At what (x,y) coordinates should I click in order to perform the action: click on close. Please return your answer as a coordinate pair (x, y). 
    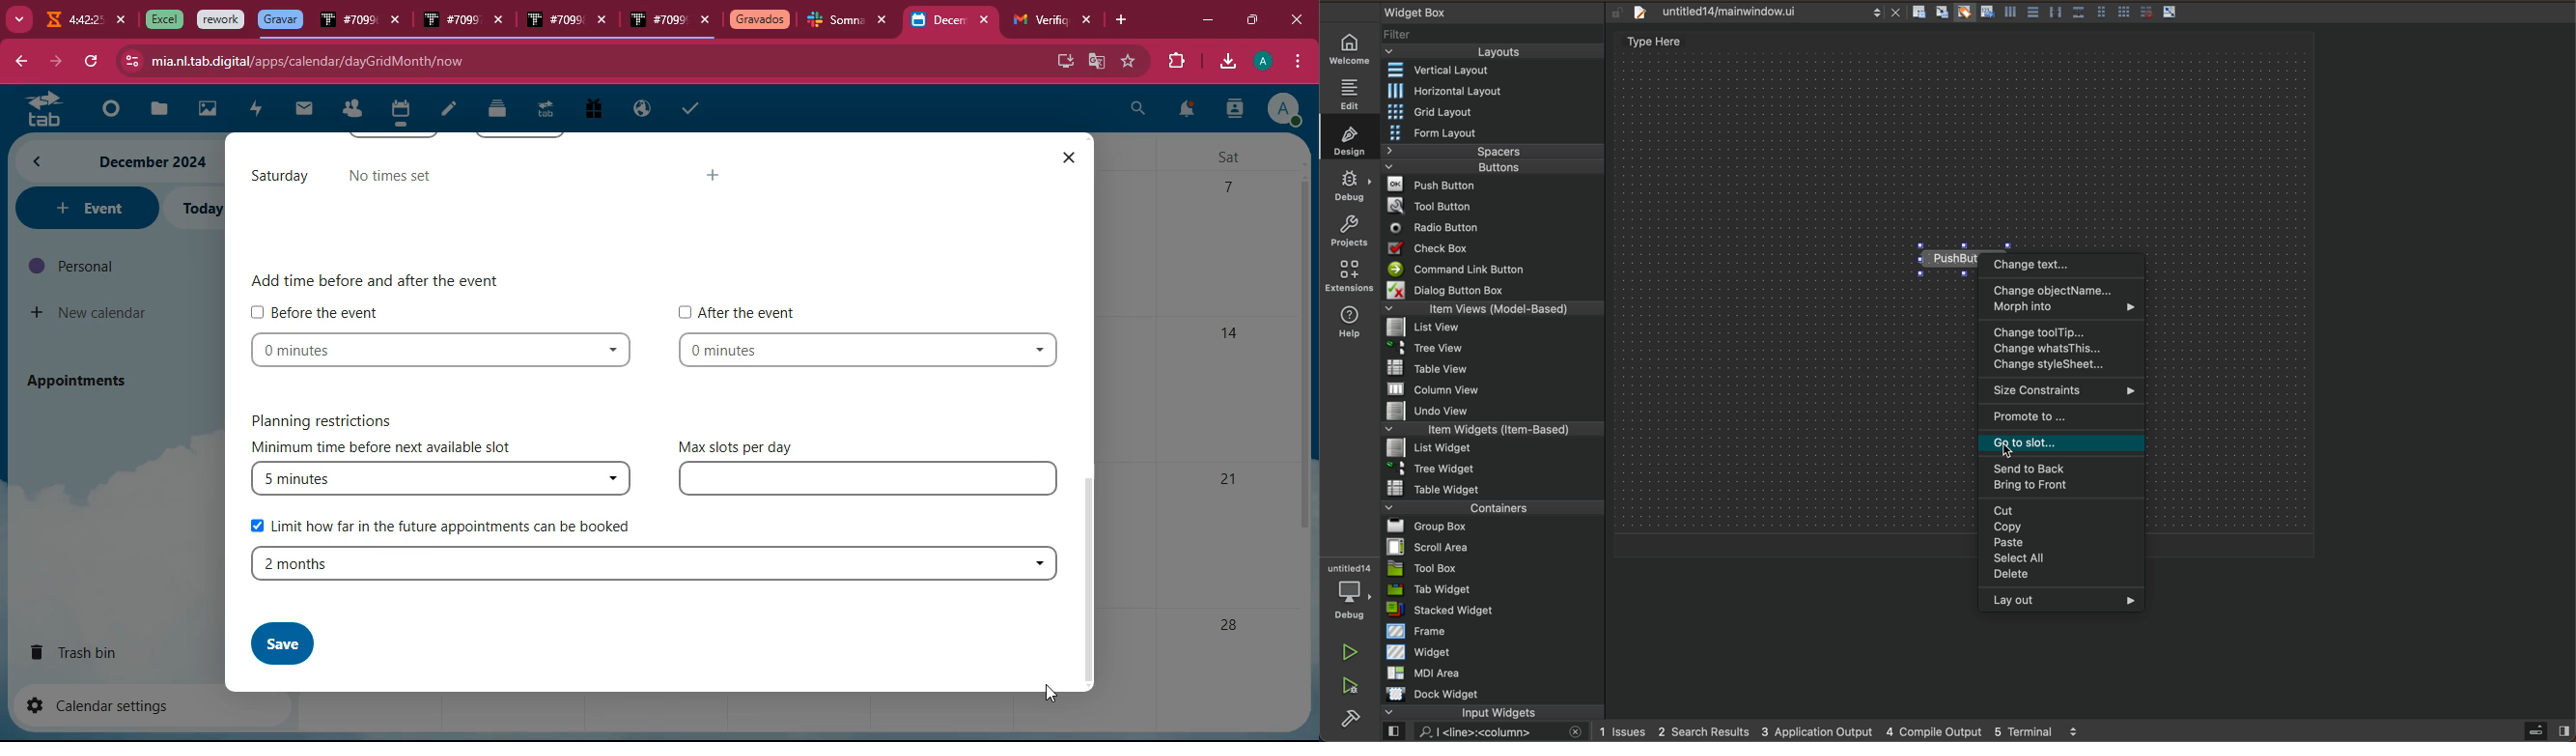
    Looking at the image, I should click on (887, 20).